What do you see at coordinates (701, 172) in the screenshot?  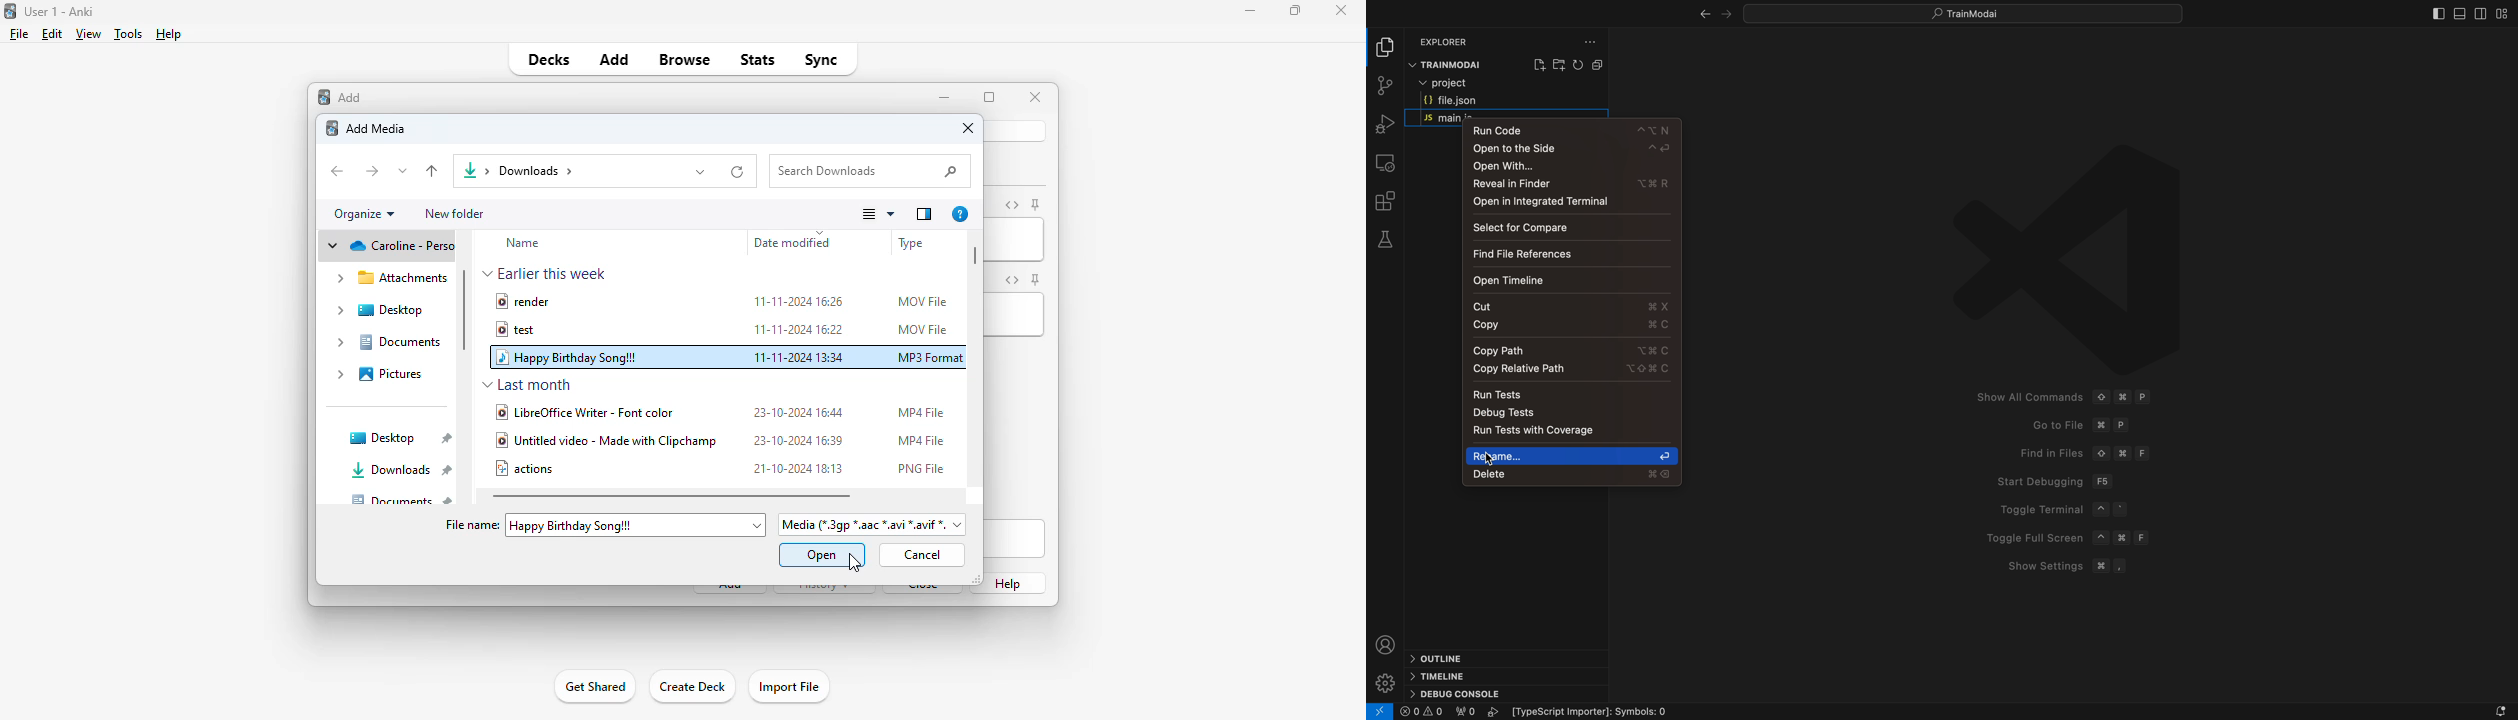 I see `previous locations` at bounding box center [701, 172].